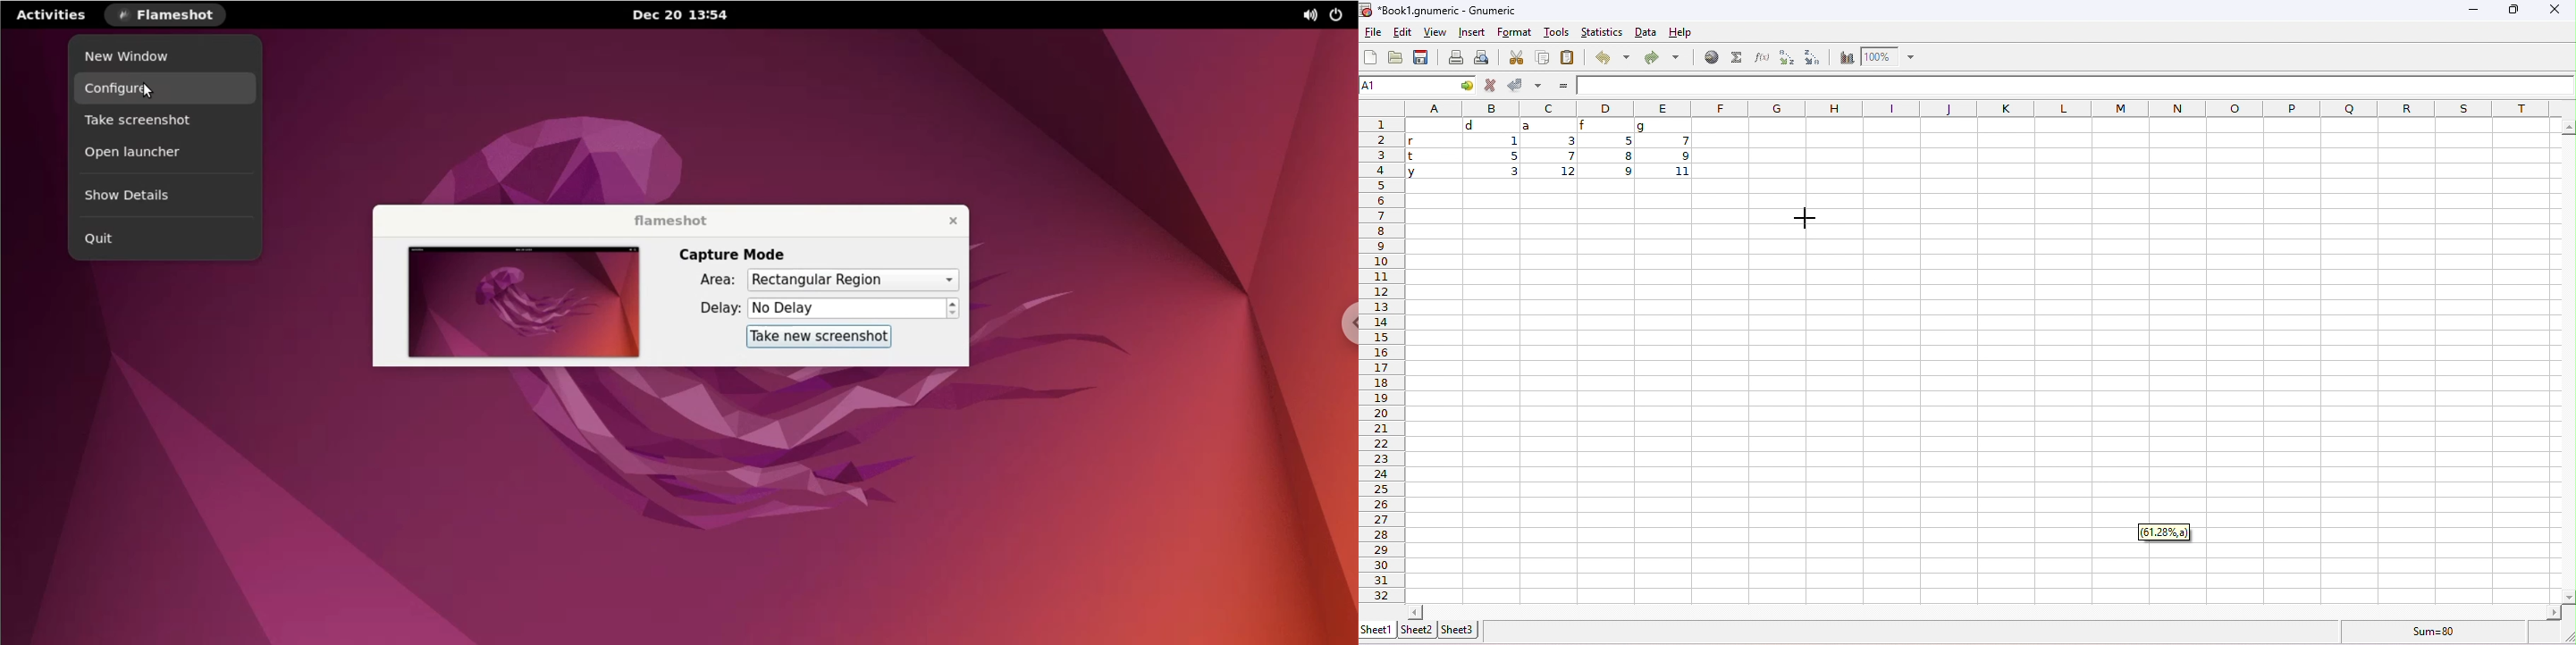  I want to click on Book1.gnumeric - Gnumeric, so click(1441, 10).